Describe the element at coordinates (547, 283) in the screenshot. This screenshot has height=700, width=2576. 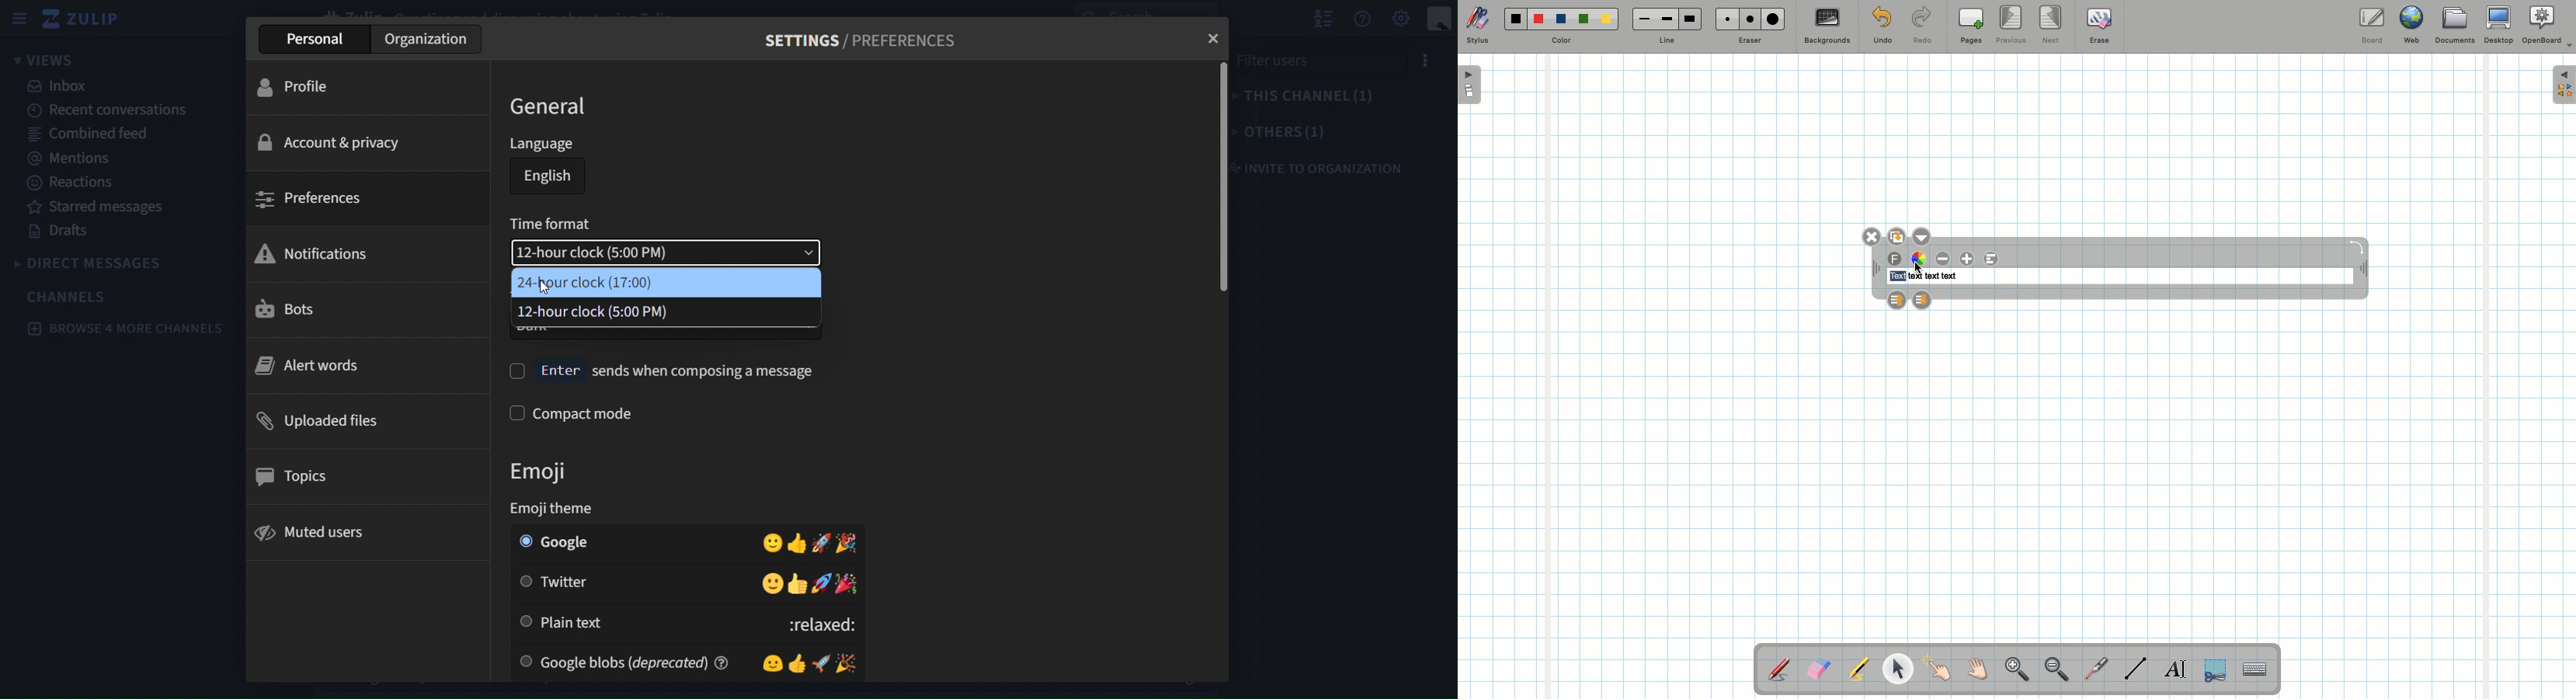
I see `cursor` at that location.